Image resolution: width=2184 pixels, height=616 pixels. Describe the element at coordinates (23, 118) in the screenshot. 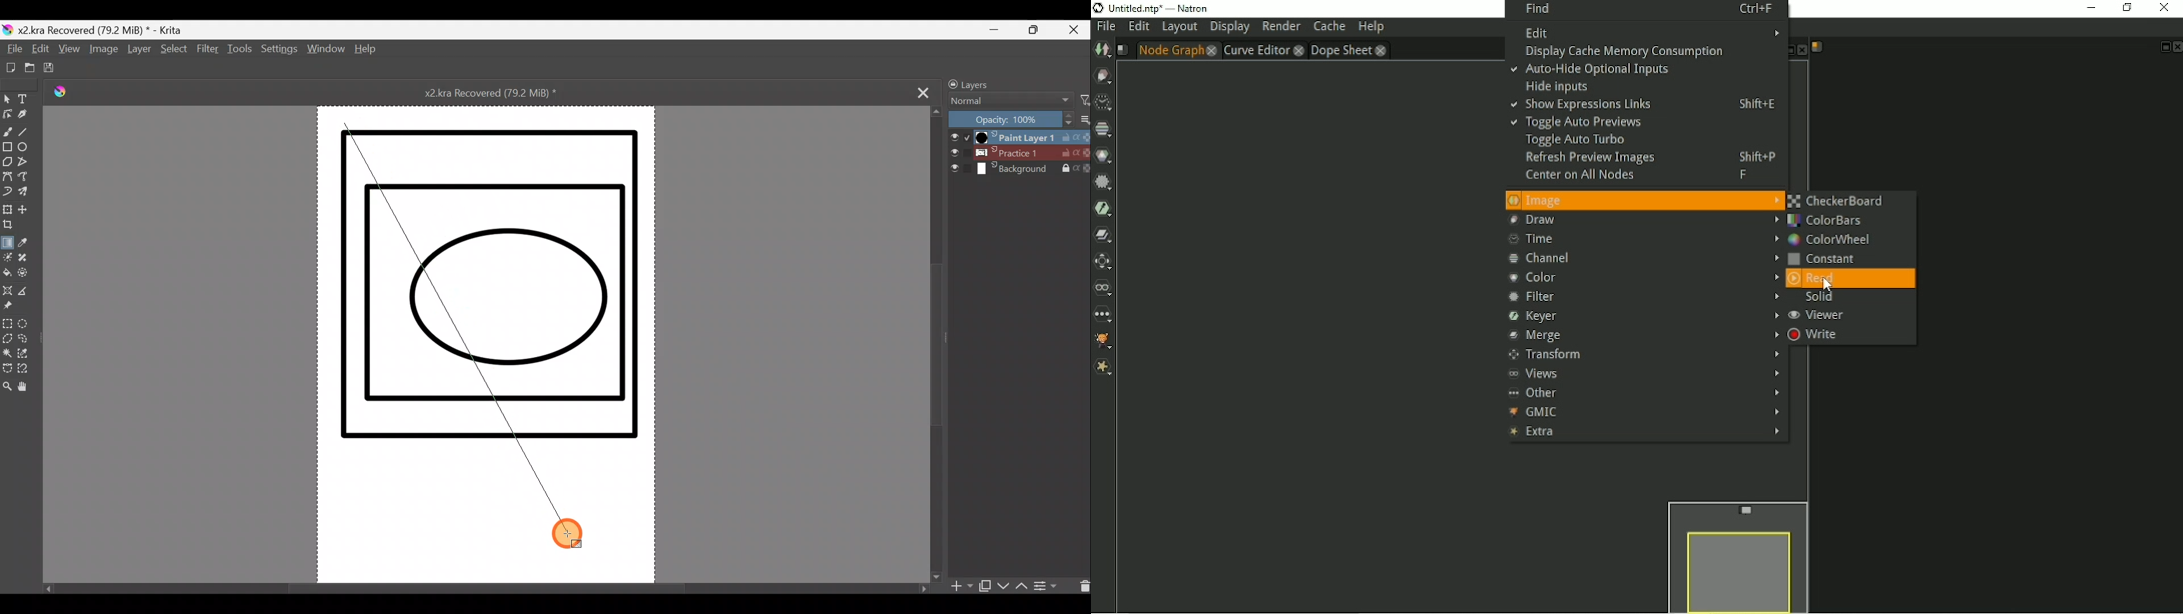

I see `Calligraphy` at that location.